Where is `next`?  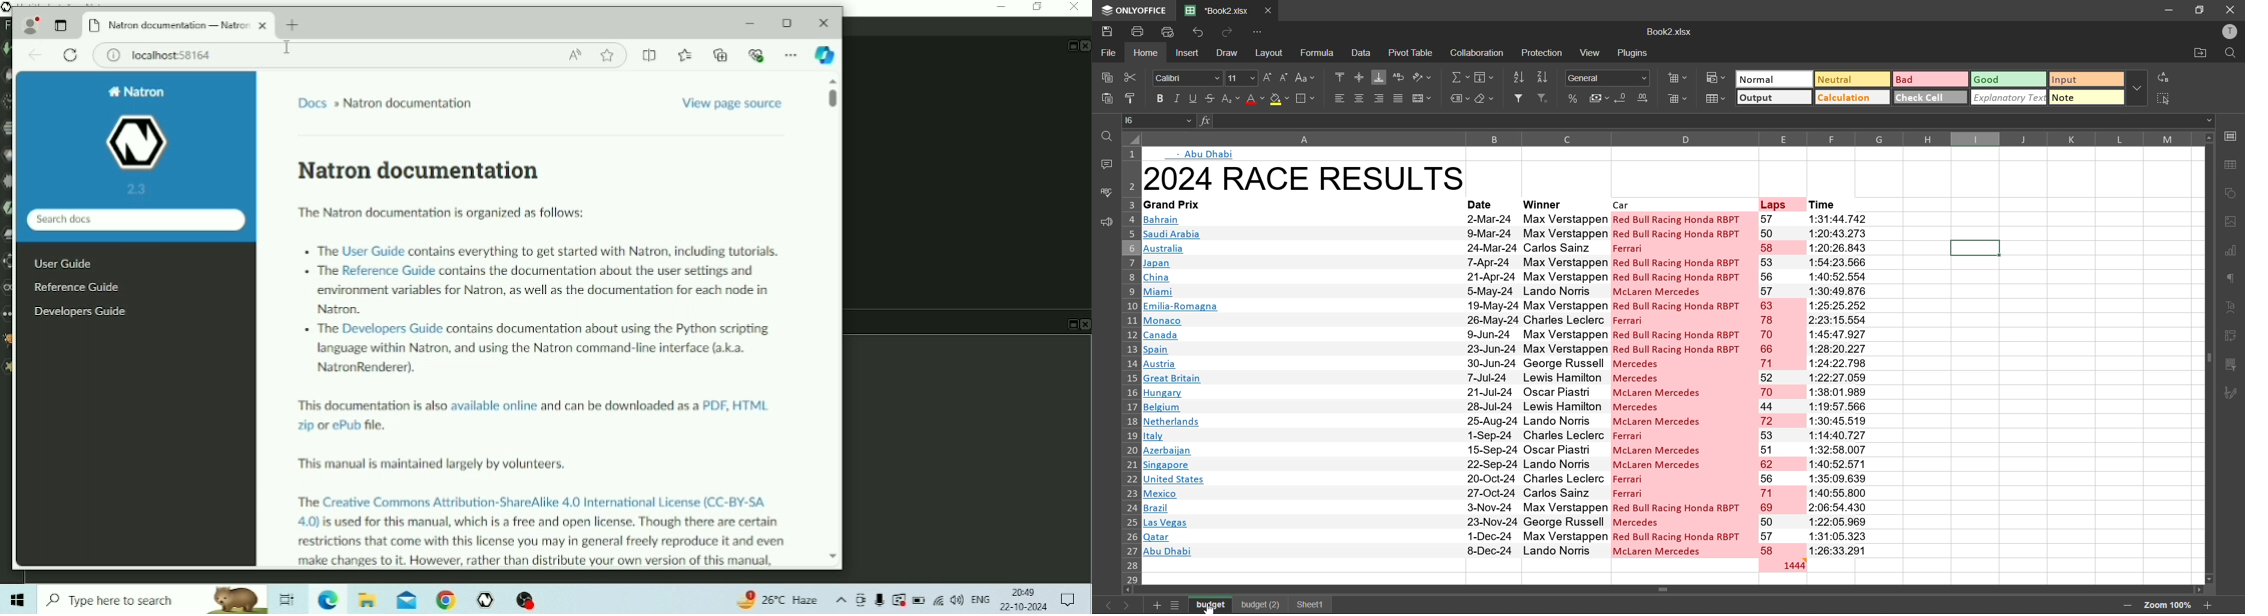 next is located at coordinates (1127, 604).